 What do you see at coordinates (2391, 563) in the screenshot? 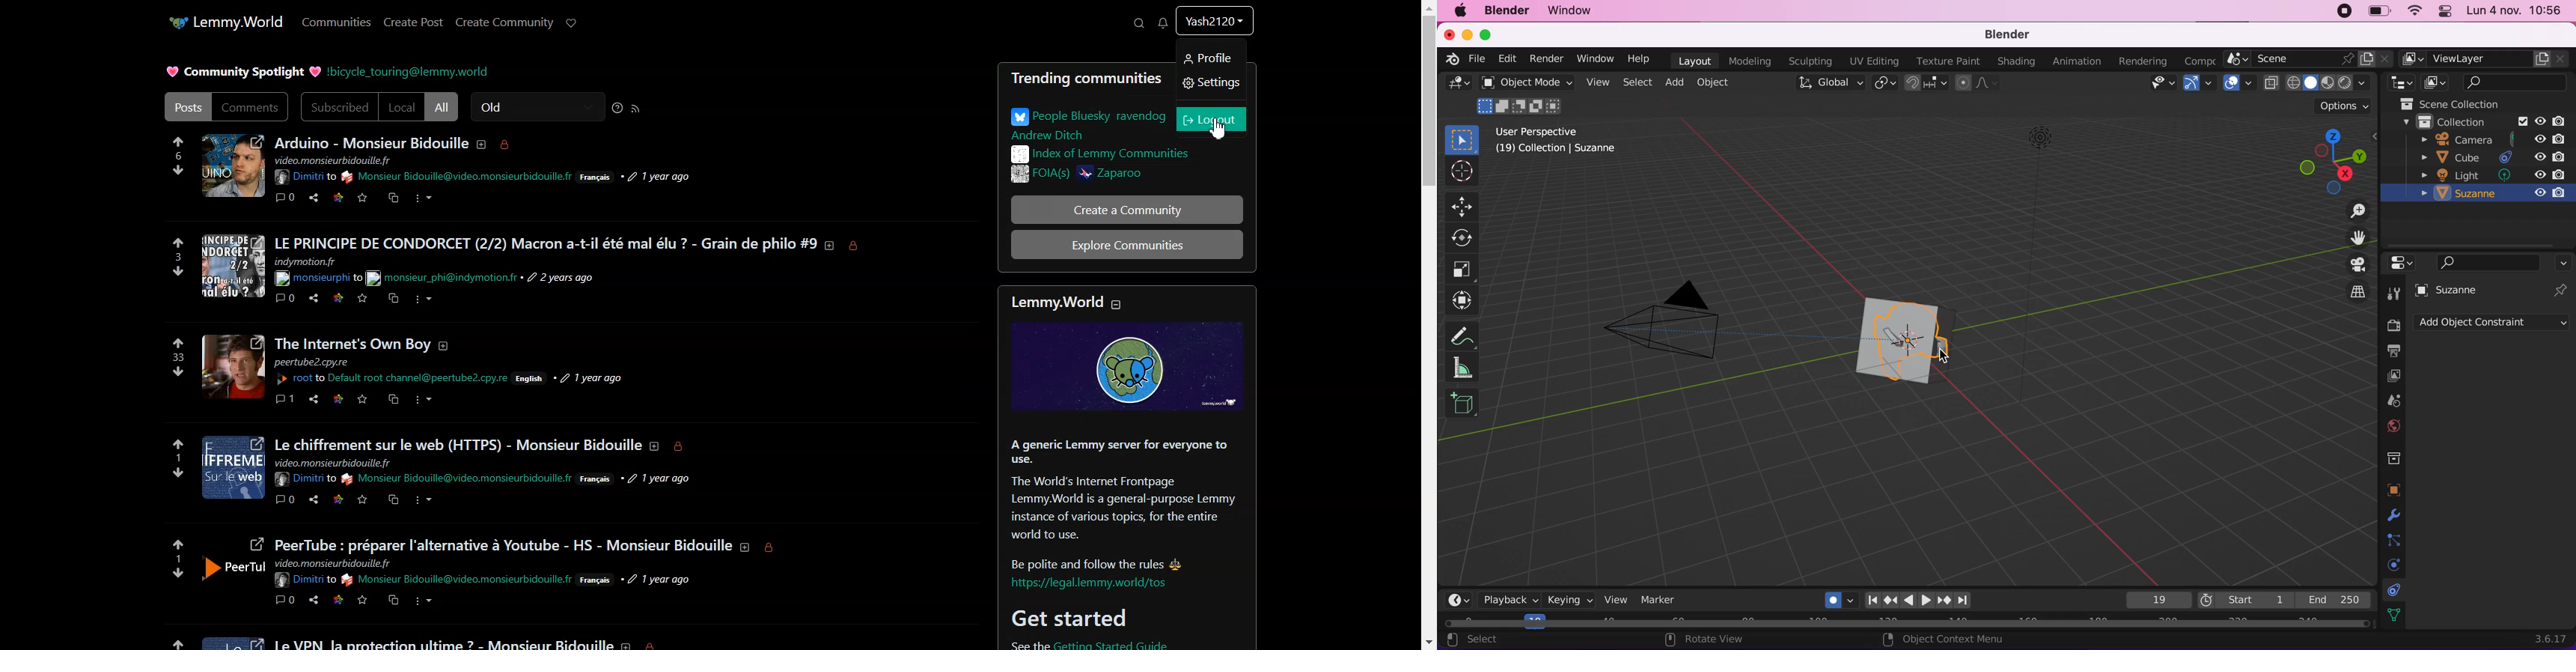
I see `physics` at bounding box center [2391, 563].